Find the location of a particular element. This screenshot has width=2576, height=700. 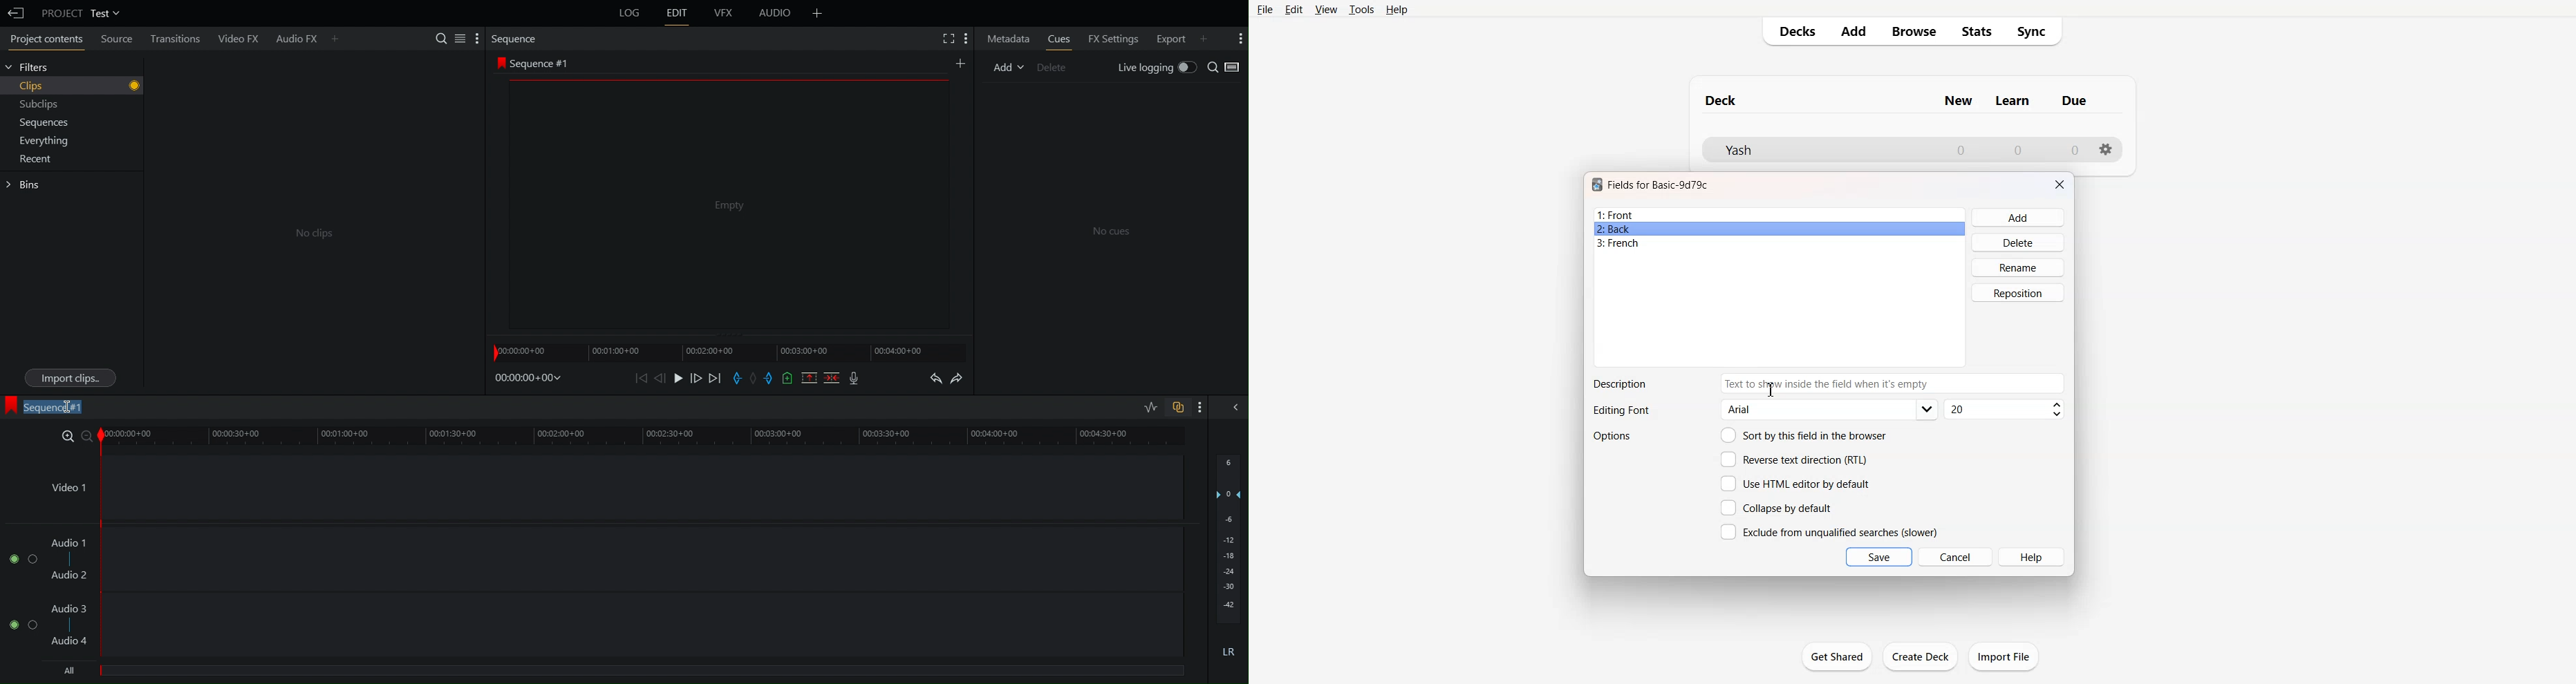

Create Deck is located at coordinates (1921, 656).